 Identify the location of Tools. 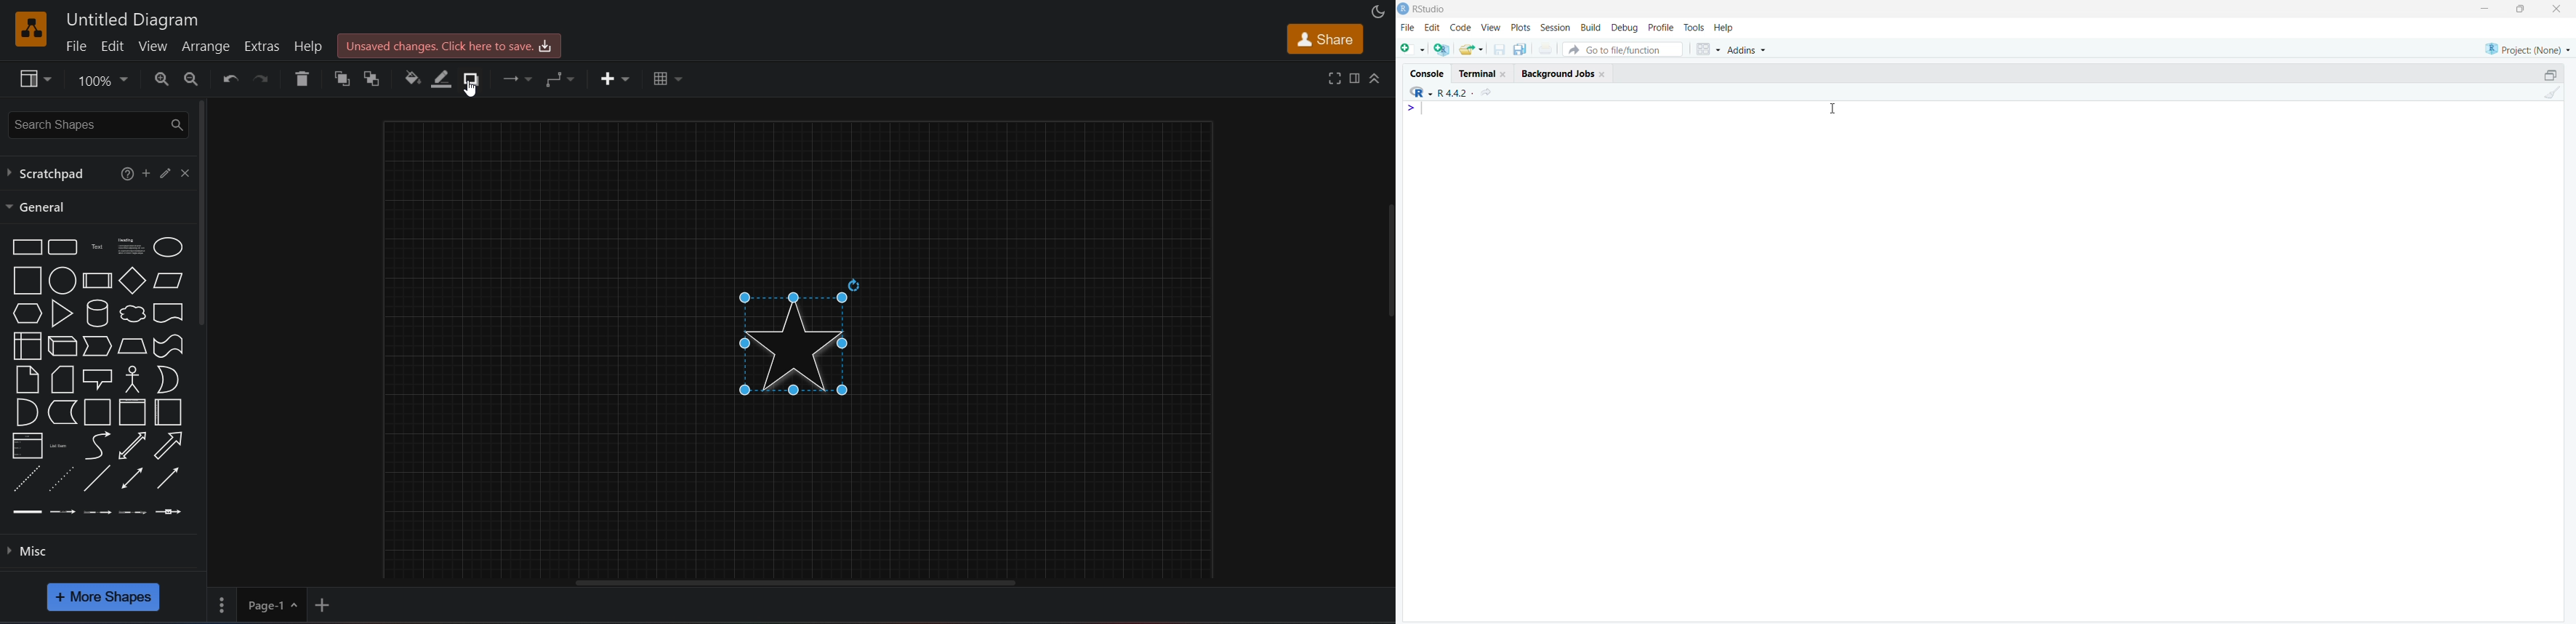
(1694, 27).